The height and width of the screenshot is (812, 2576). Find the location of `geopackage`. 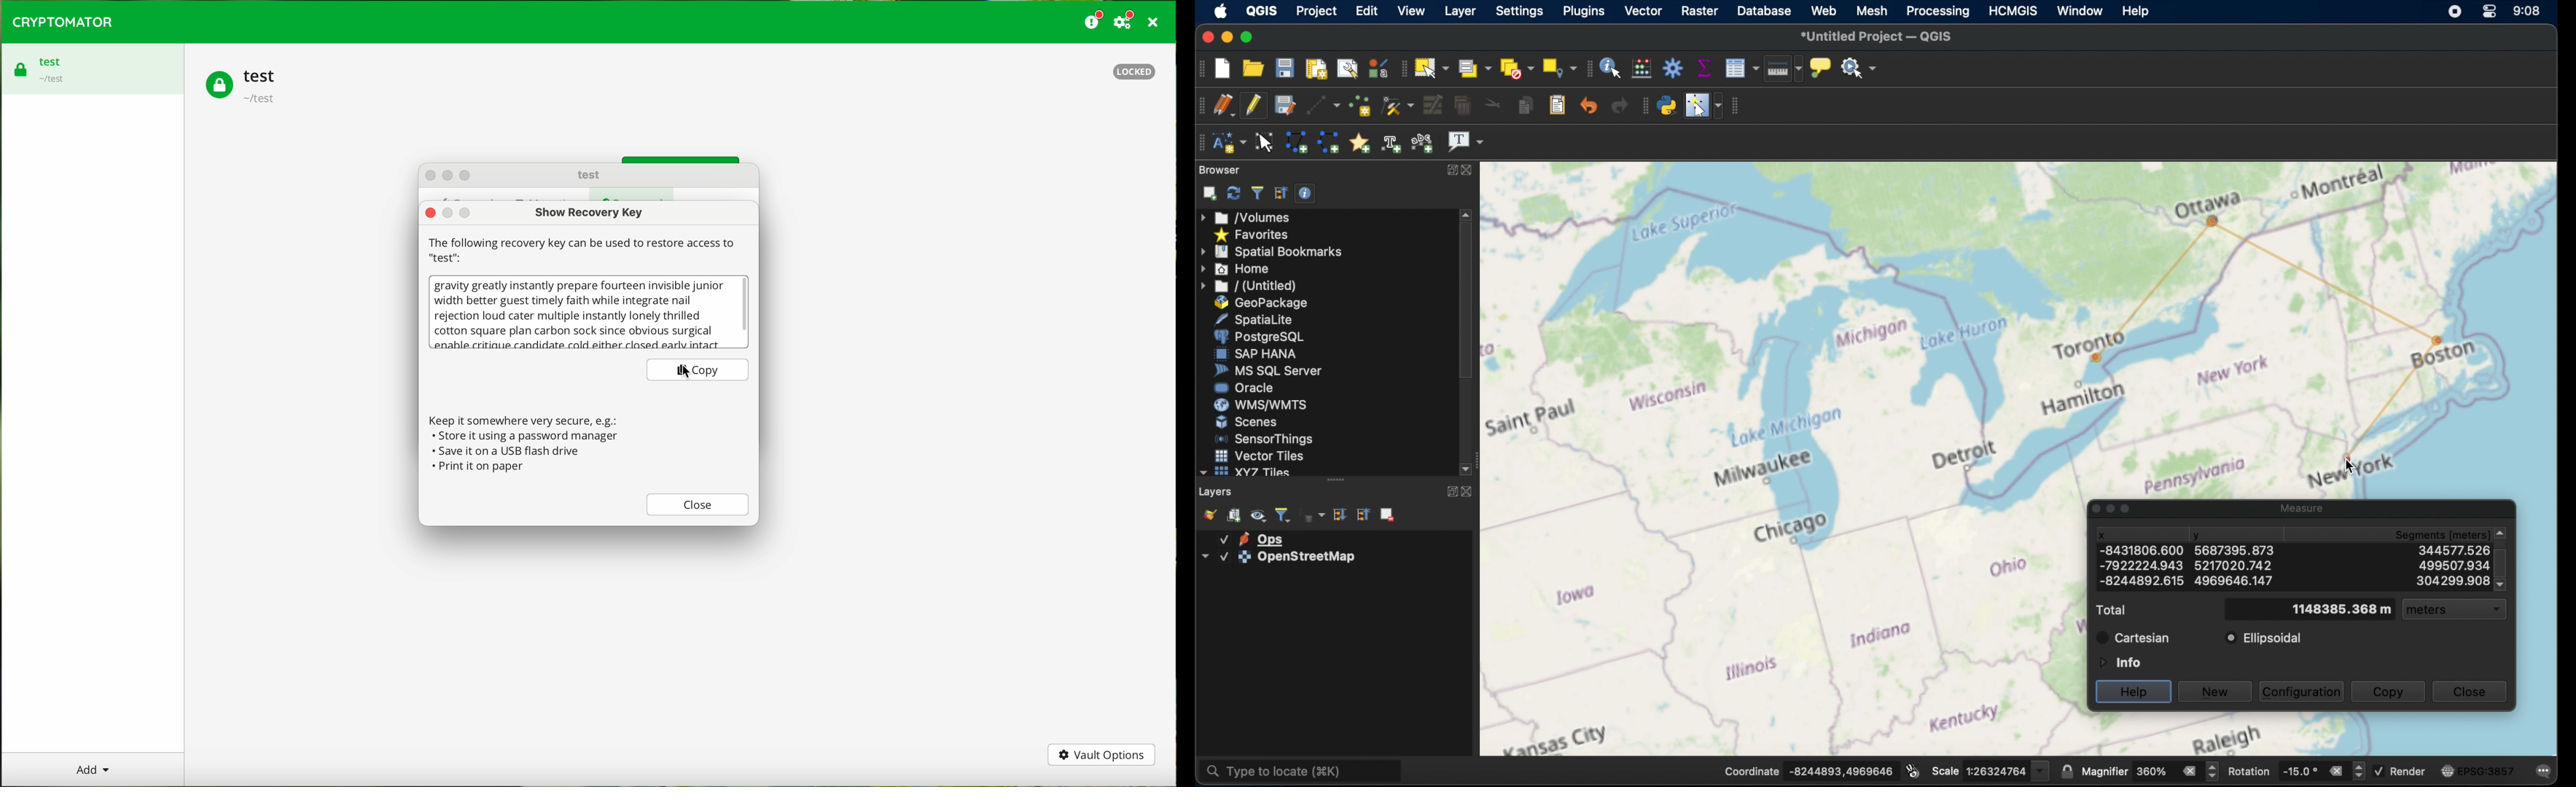

geopackage is located at coordinates (1262, 302).